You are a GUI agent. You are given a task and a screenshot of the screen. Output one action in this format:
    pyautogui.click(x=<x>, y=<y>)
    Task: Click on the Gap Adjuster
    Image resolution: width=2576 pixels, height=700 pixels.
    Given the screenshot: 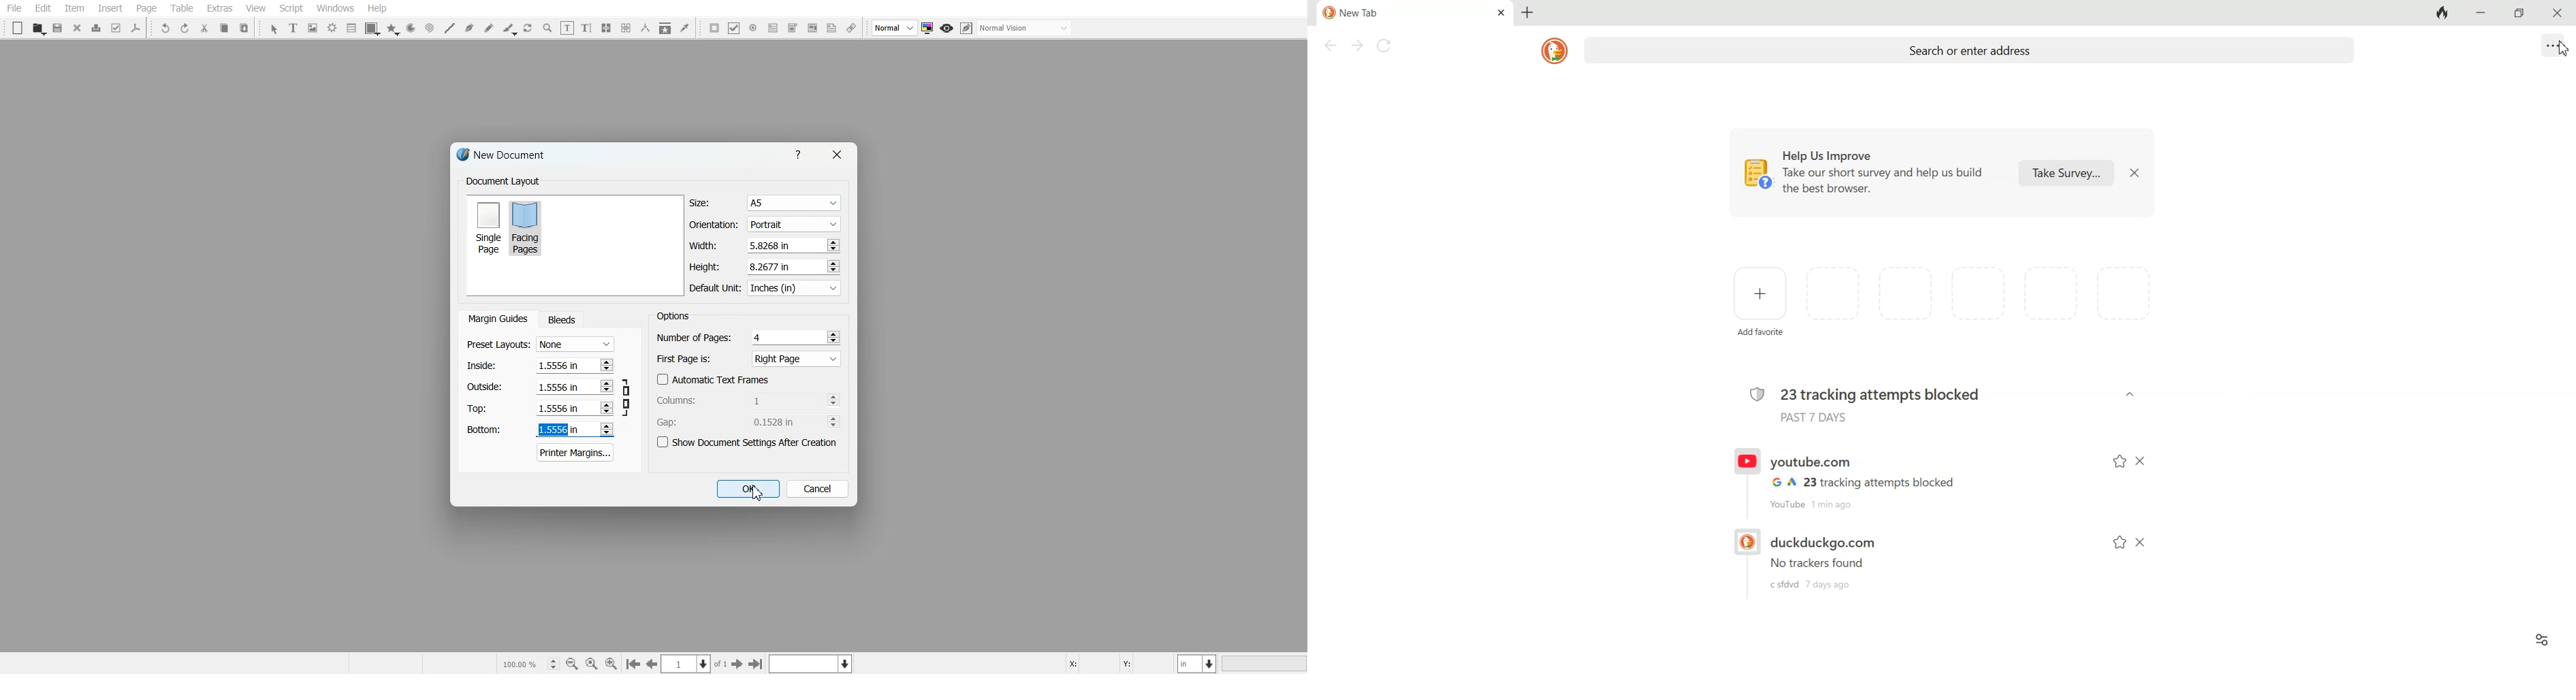 What is the action you would take?
    pyautogui.click(x=748, y=421)
    